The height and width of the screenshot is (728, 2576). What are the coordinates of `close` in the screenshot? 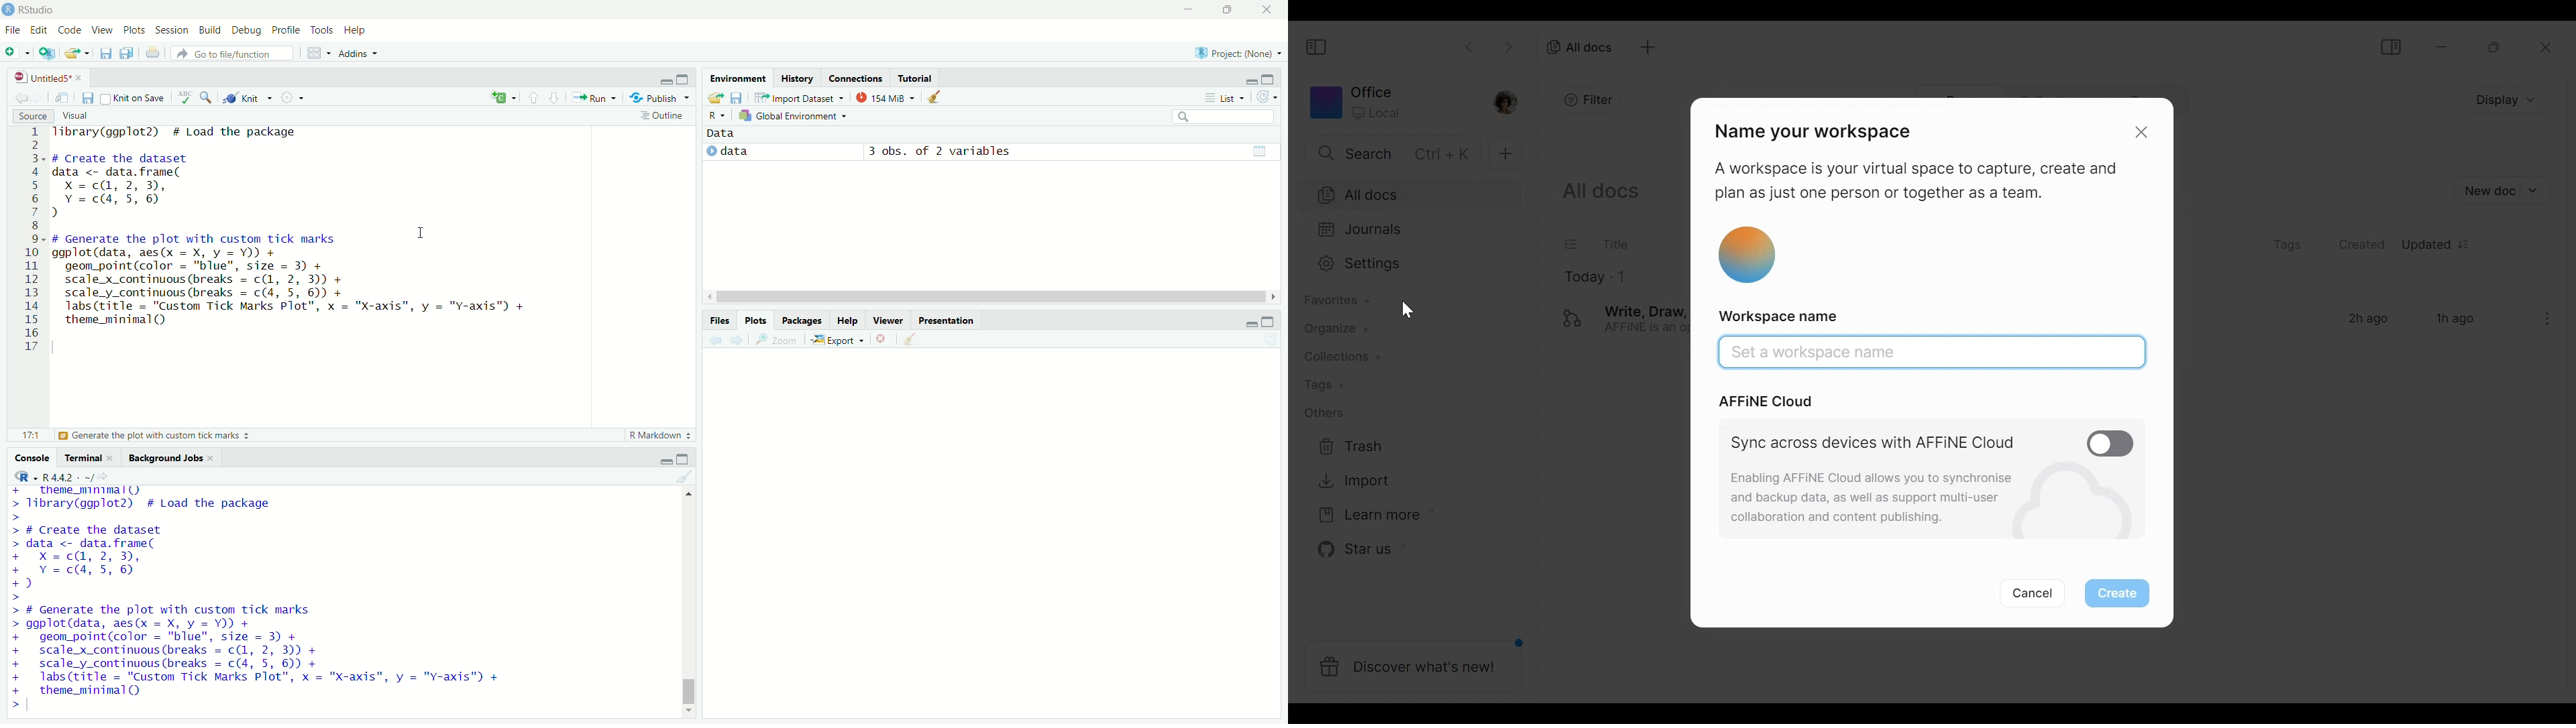 It's located at (83, 76).